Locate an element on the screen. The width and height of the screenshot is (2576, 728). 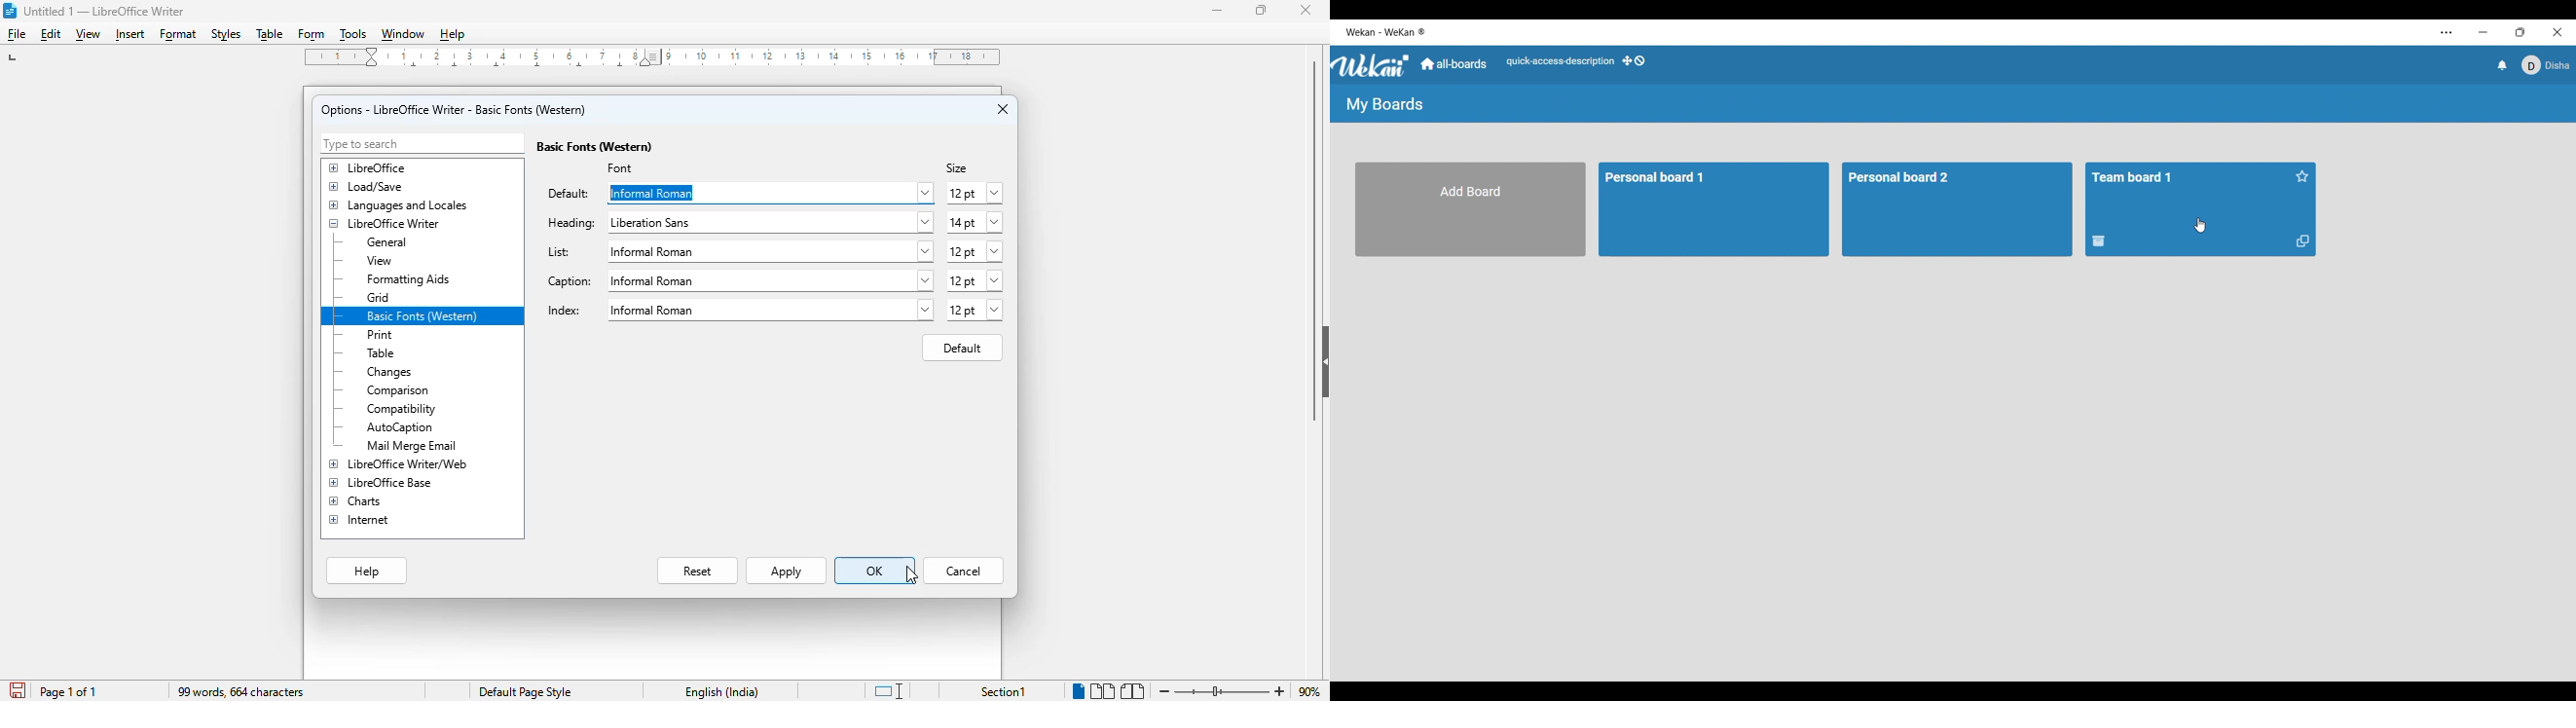
1 is located at coordinates (332, 56).